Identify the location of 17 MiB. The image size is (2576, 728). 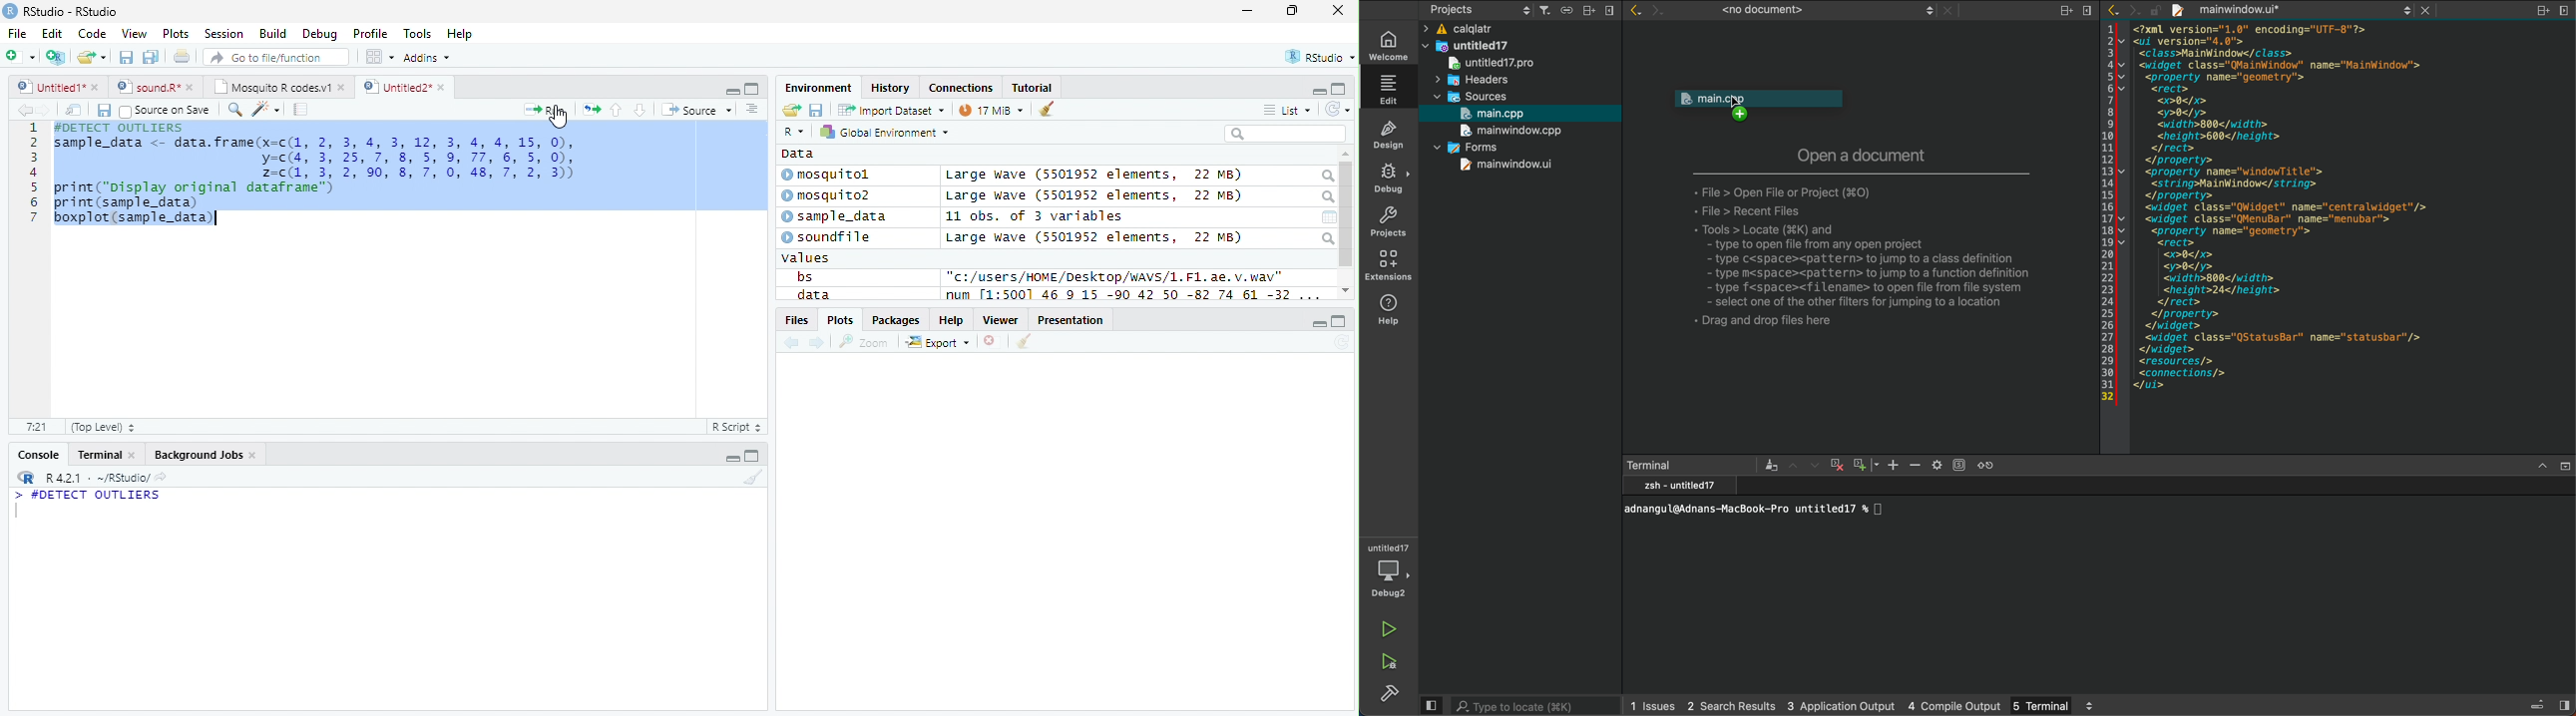
(991, 110).